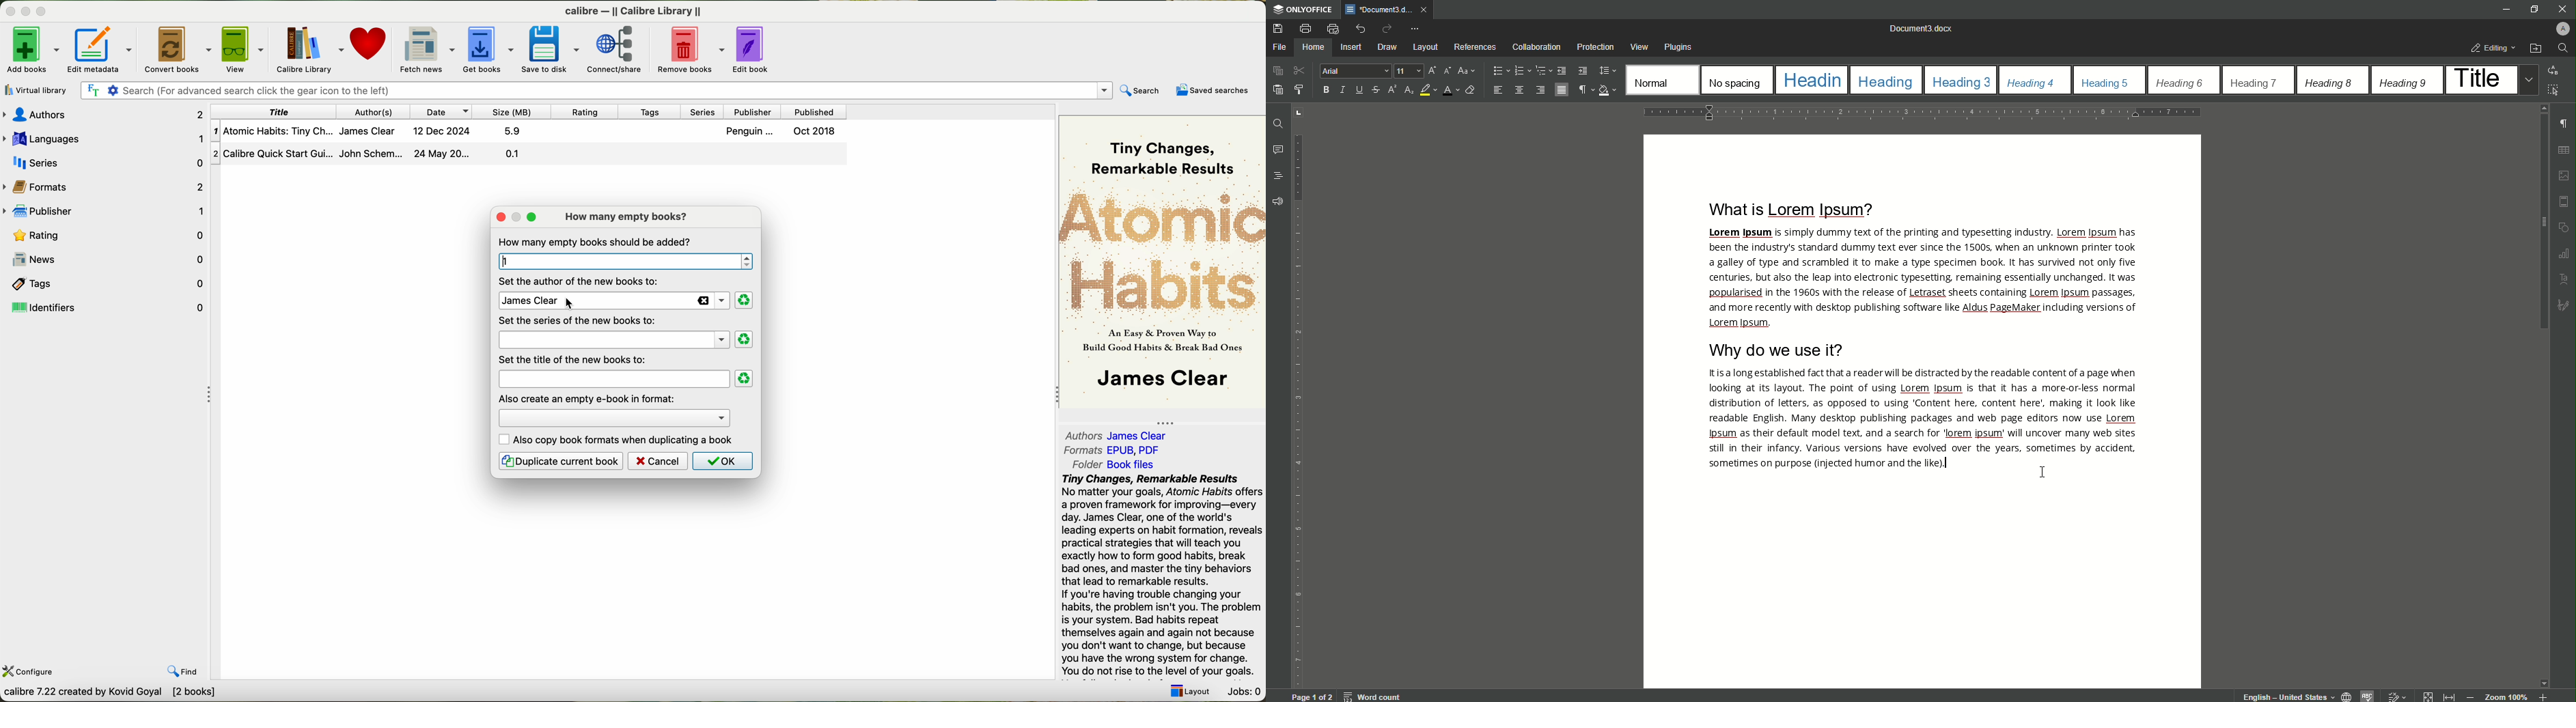  What do you see at coordinates (2180, 83) in the screenshot?
I see `Heading 6` at bounding box center [2180, 83].